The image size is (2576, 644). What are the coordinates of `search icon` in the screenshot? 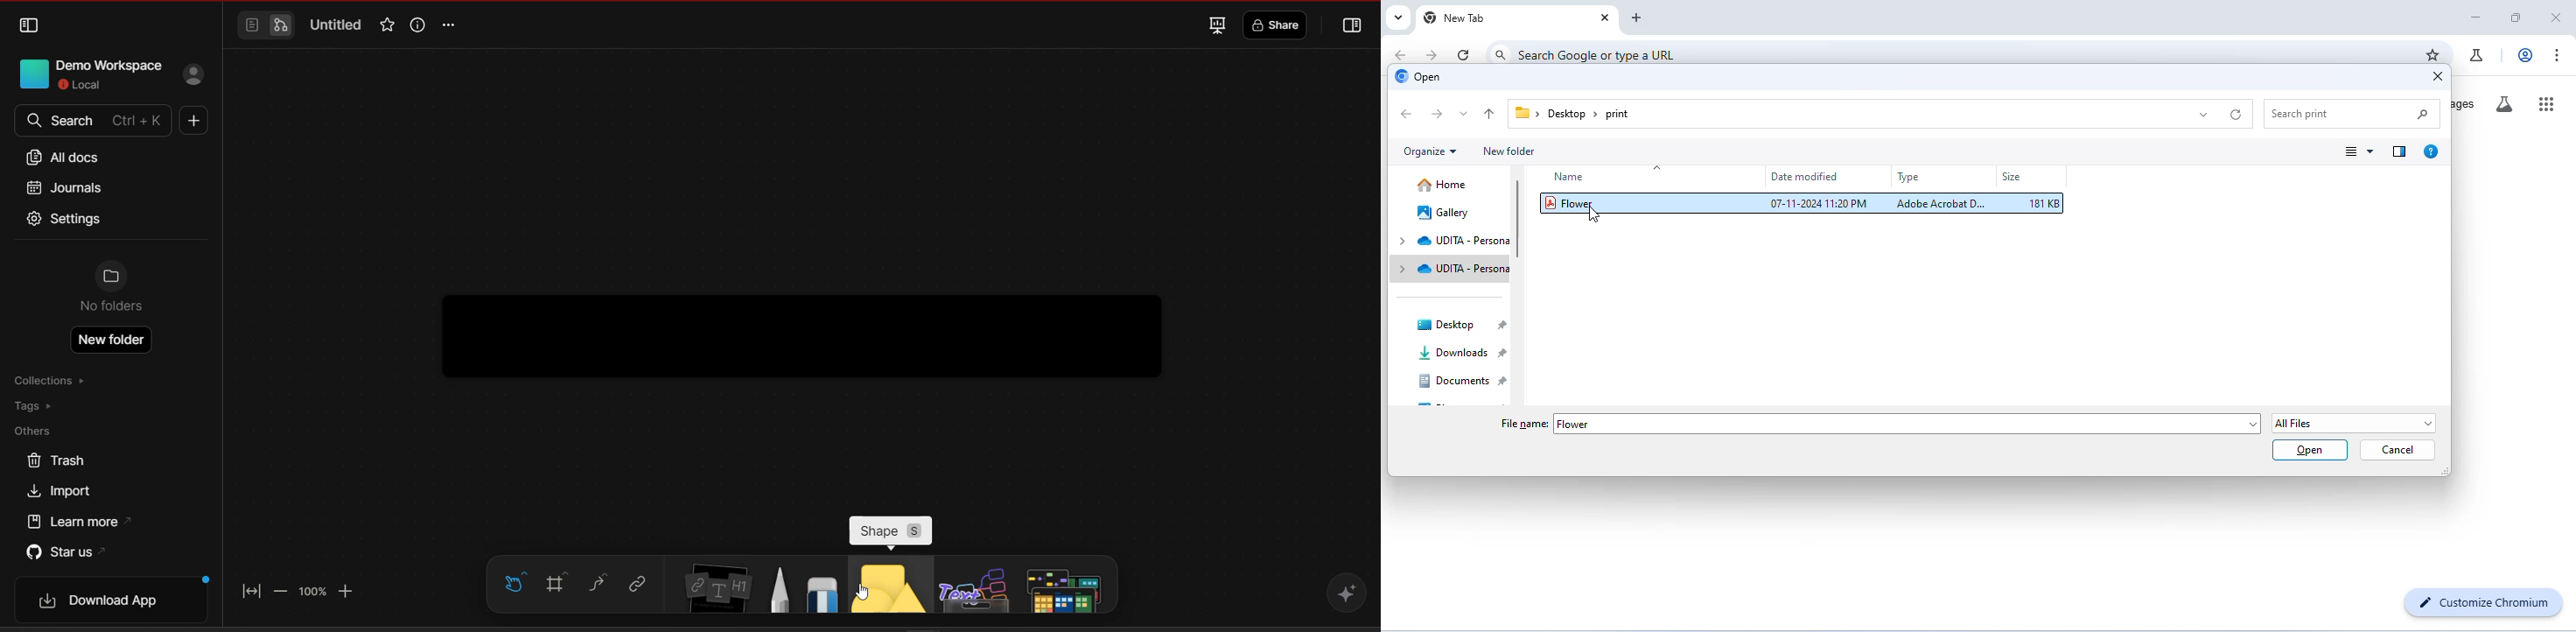 It's located at (1501, 52).